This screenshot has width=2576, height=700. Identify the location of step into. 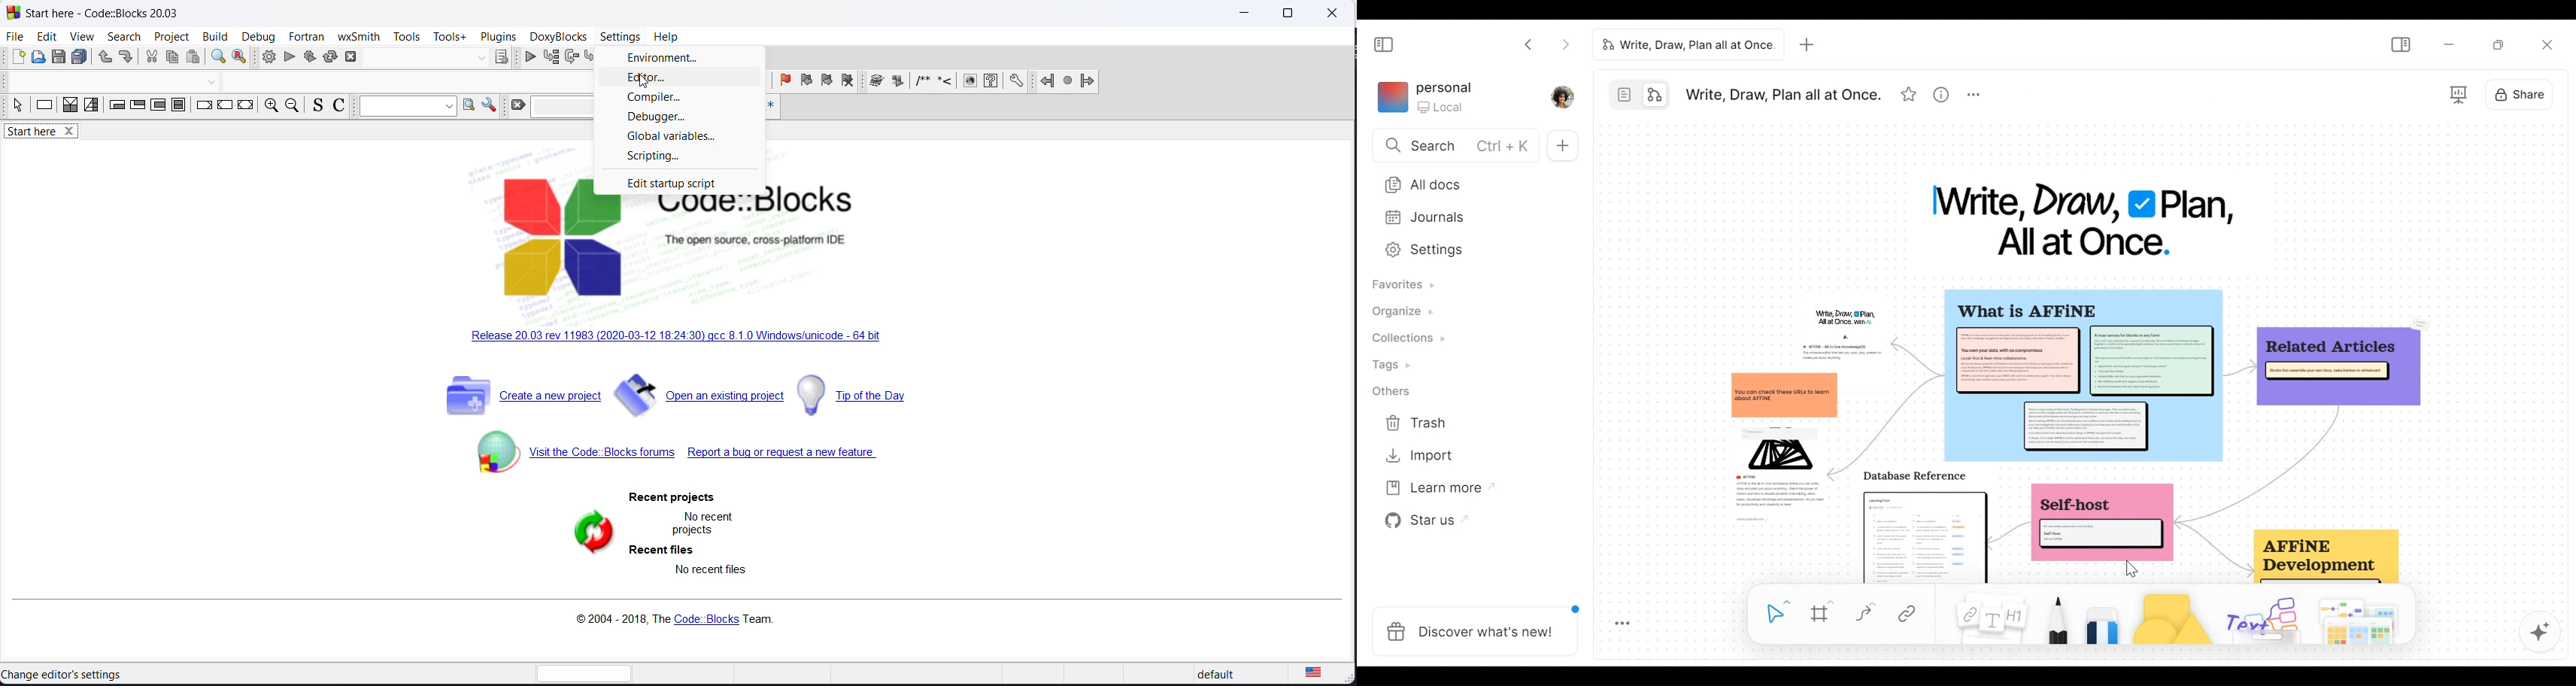
(593, 58).